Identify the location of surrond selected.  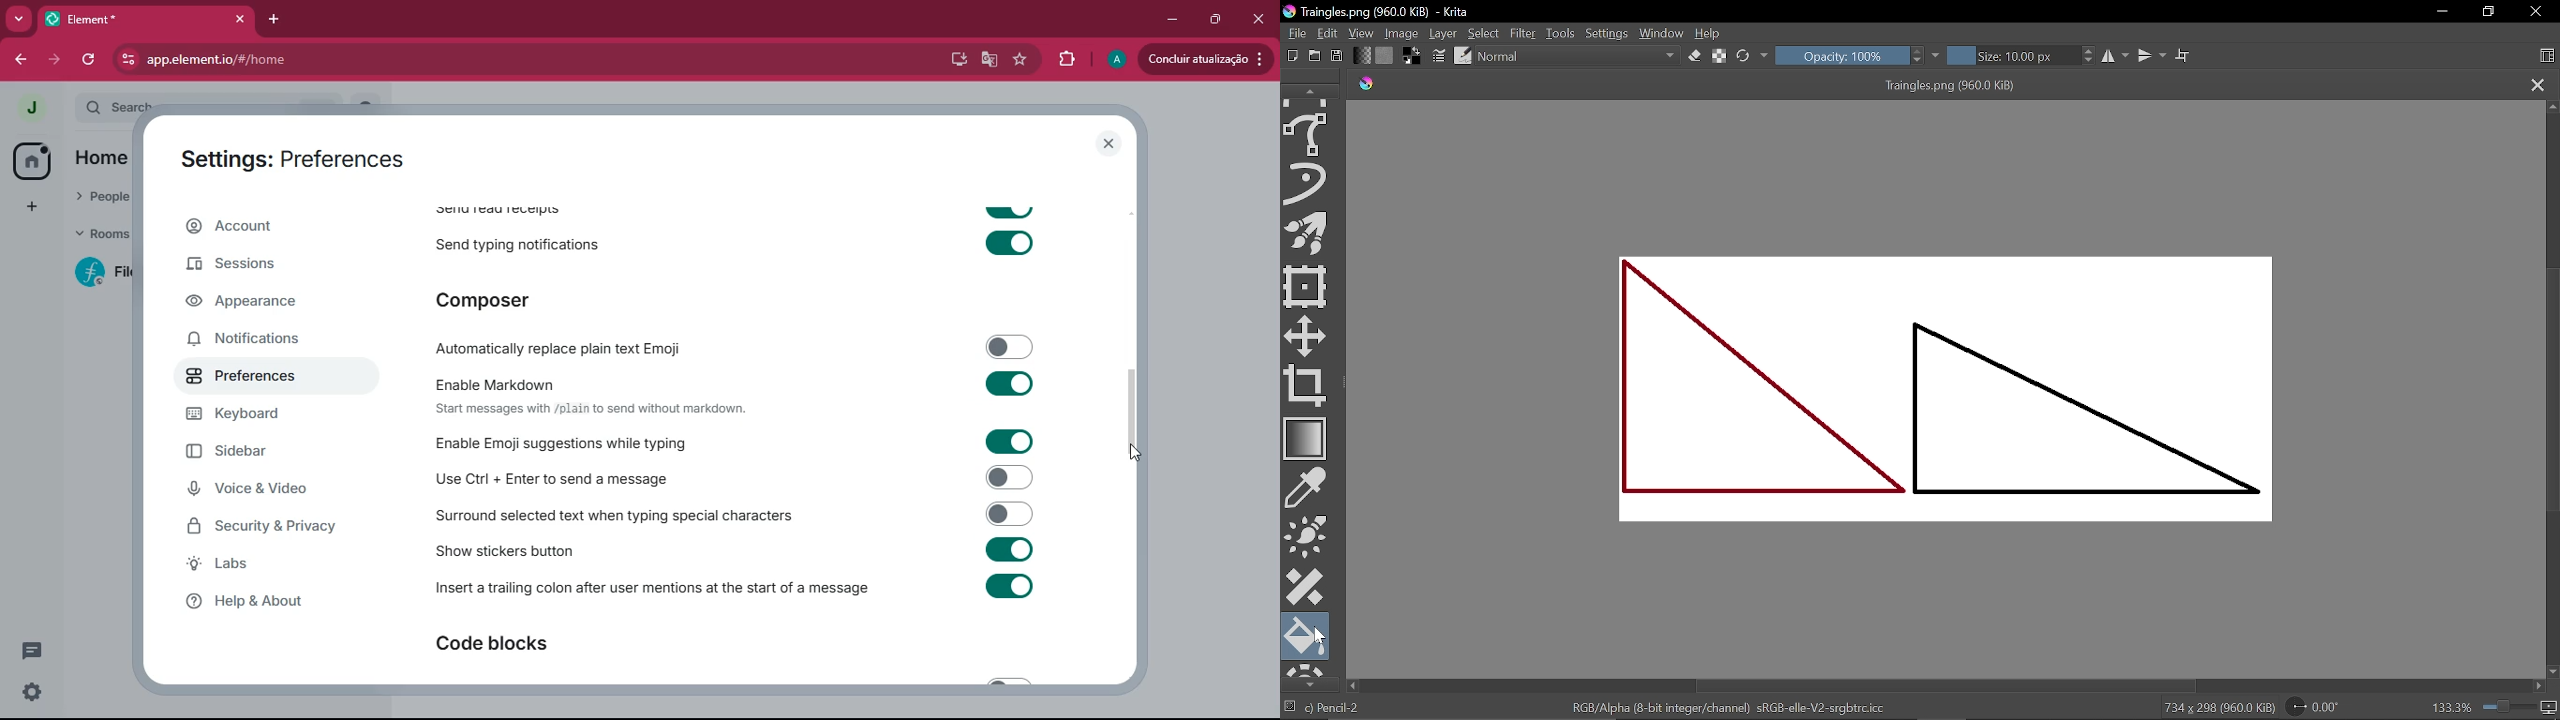
(743, 515).